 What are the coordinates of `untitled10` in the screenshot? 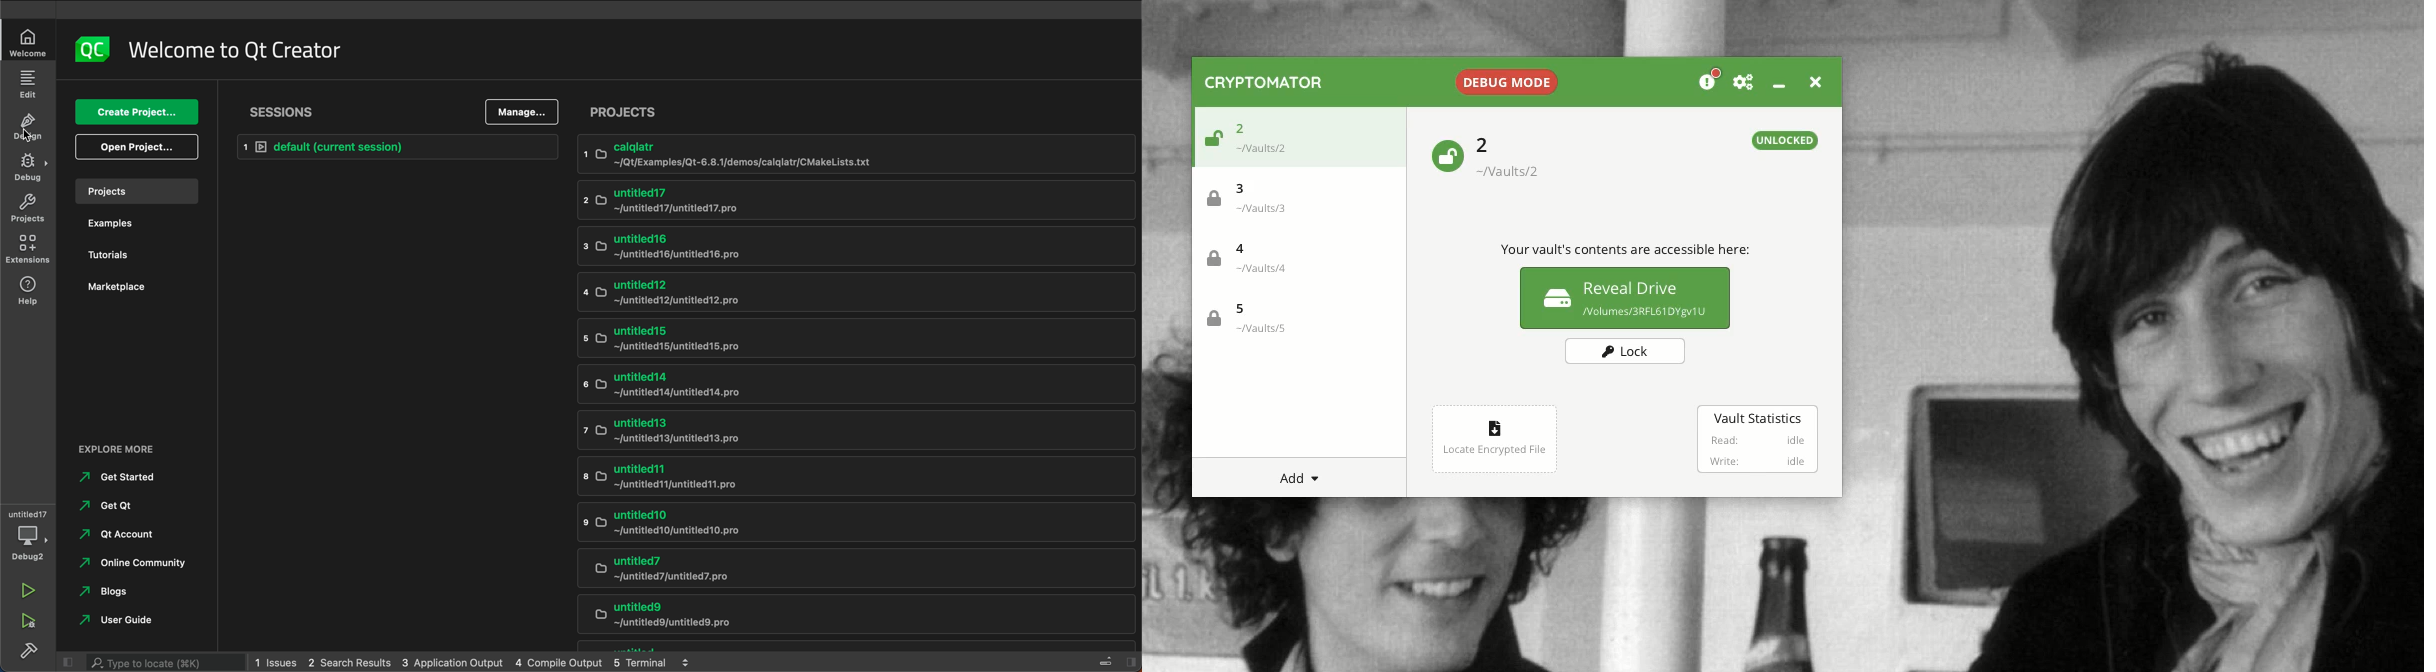 It's located at (835, 522).